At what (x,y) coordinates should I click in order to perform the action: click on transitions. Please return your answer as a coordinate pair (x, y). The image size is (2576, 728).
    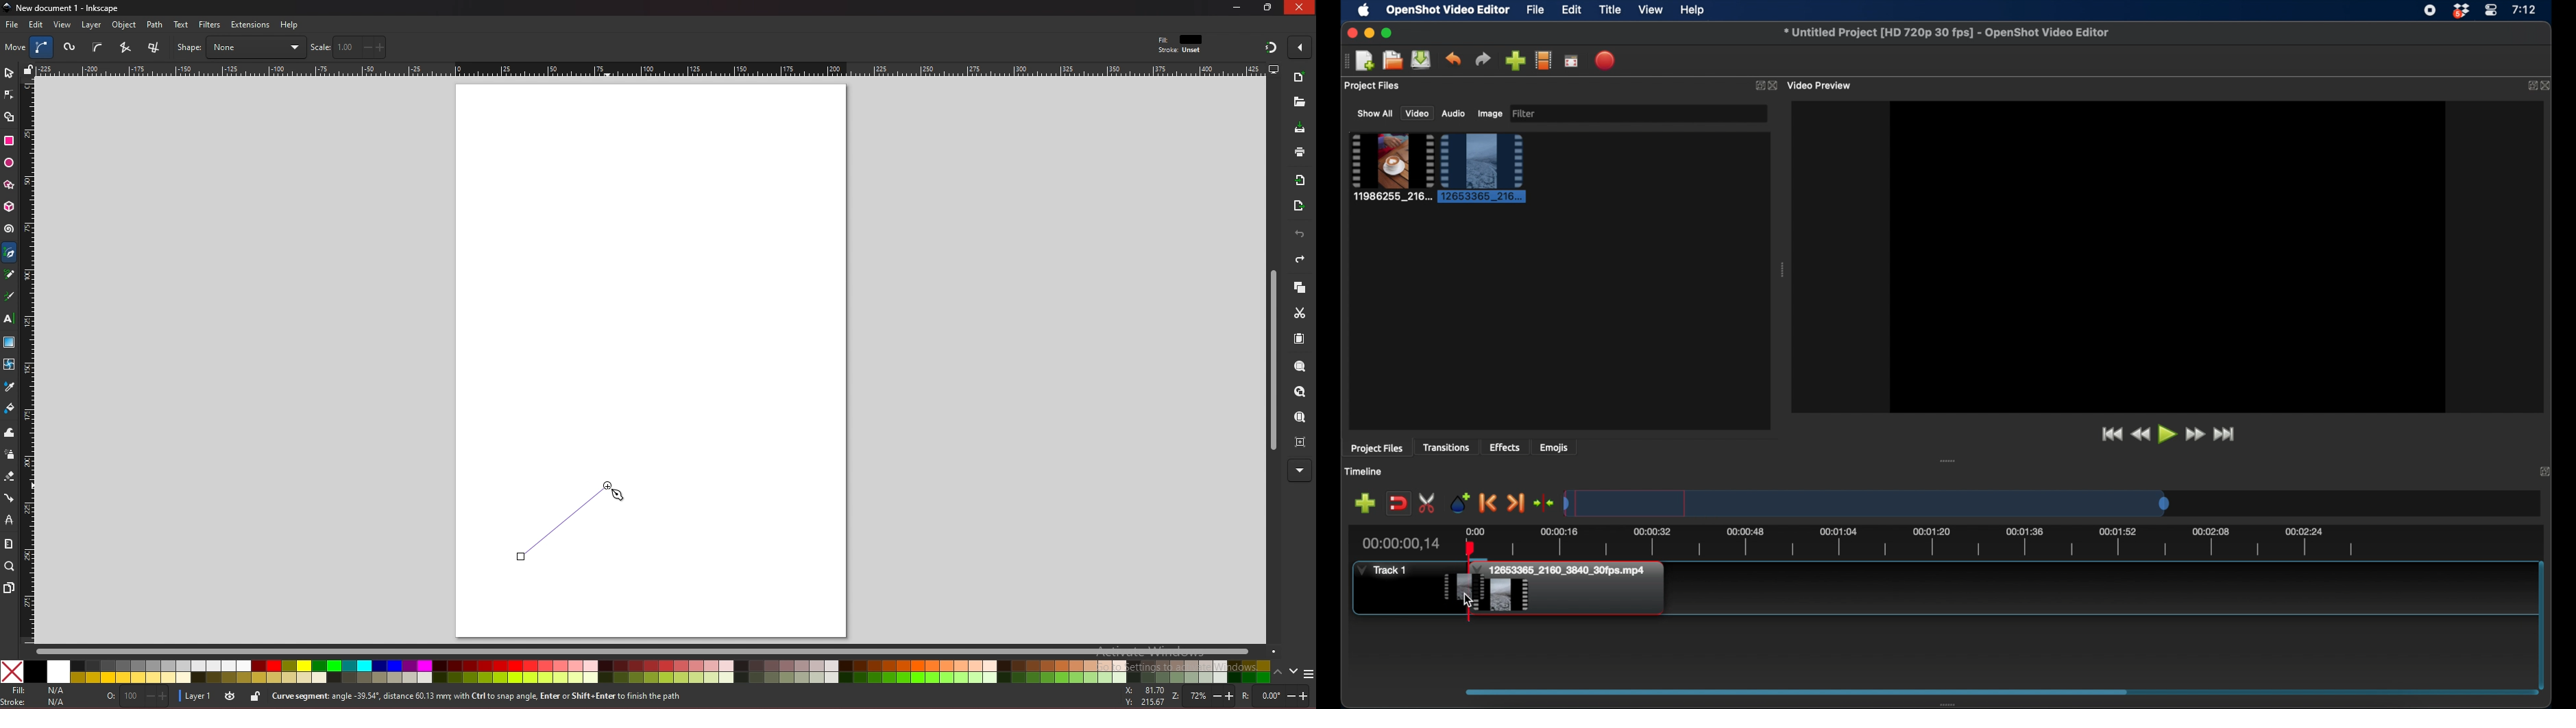
    Looking at the image, I should click on (1446, 448).